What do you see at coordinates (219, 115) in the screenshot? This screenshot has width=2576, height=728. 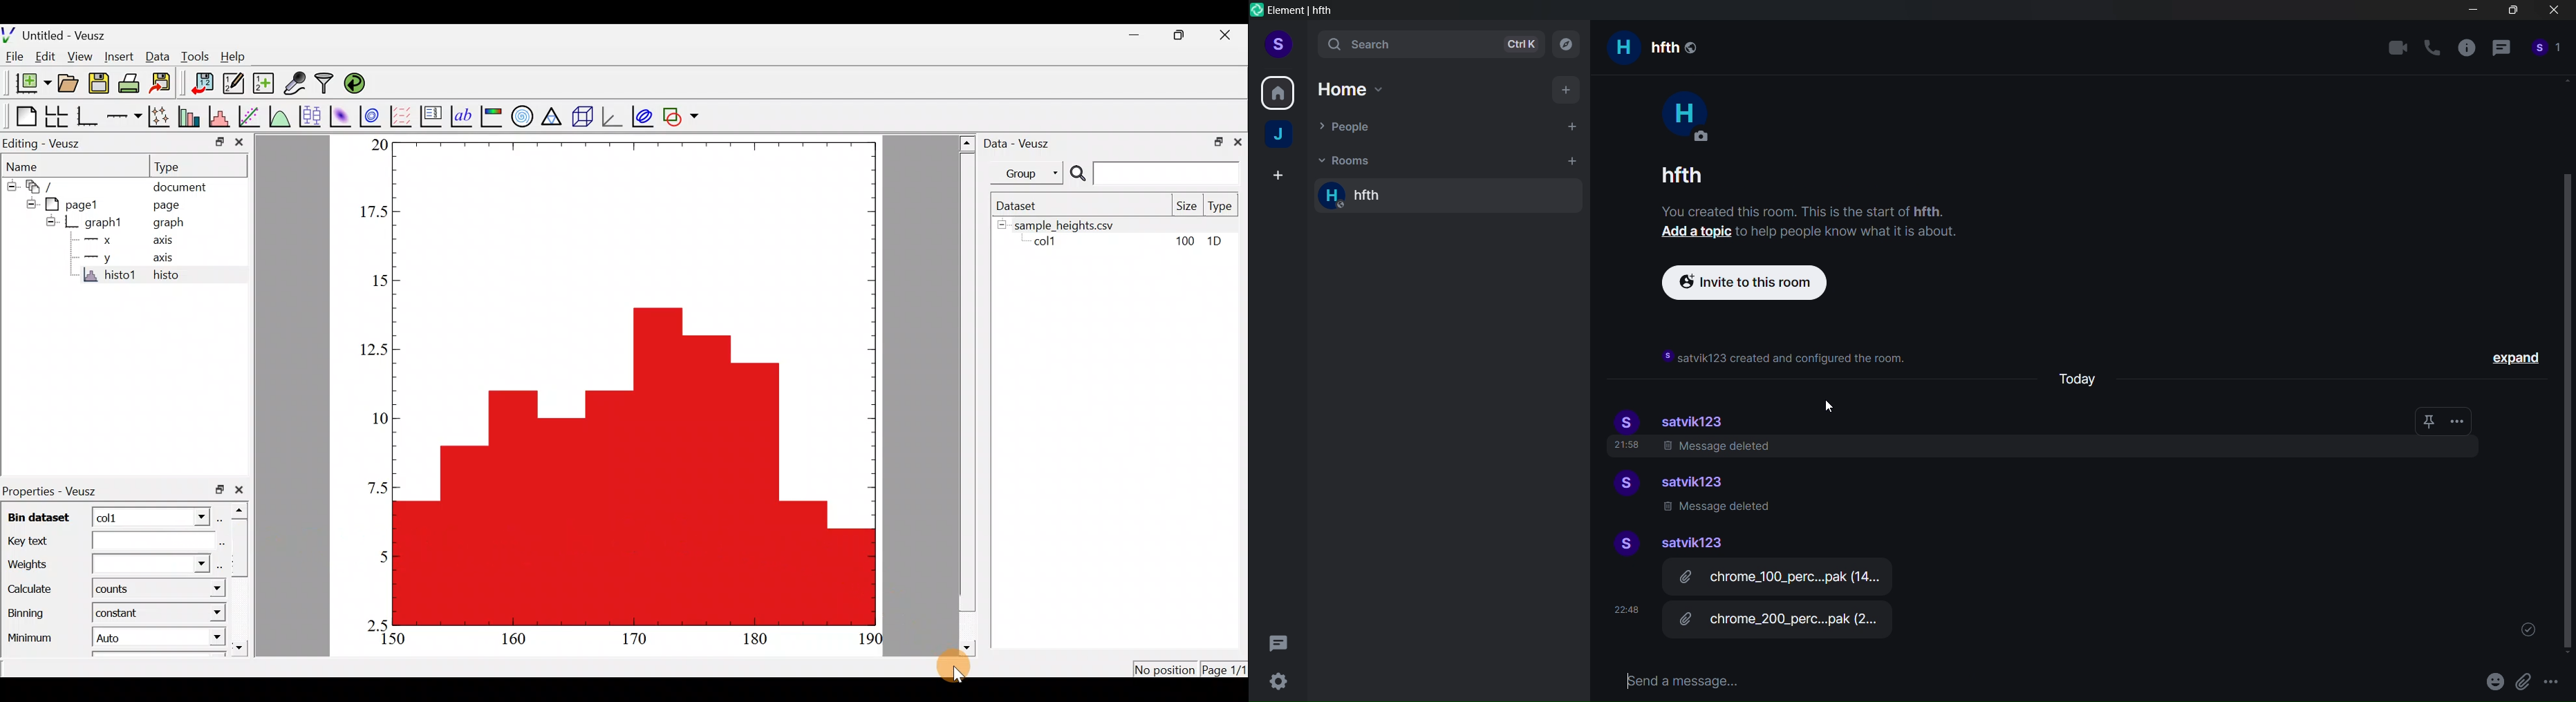 I see `histogram of a dataset` at bounding box center [219, 115].